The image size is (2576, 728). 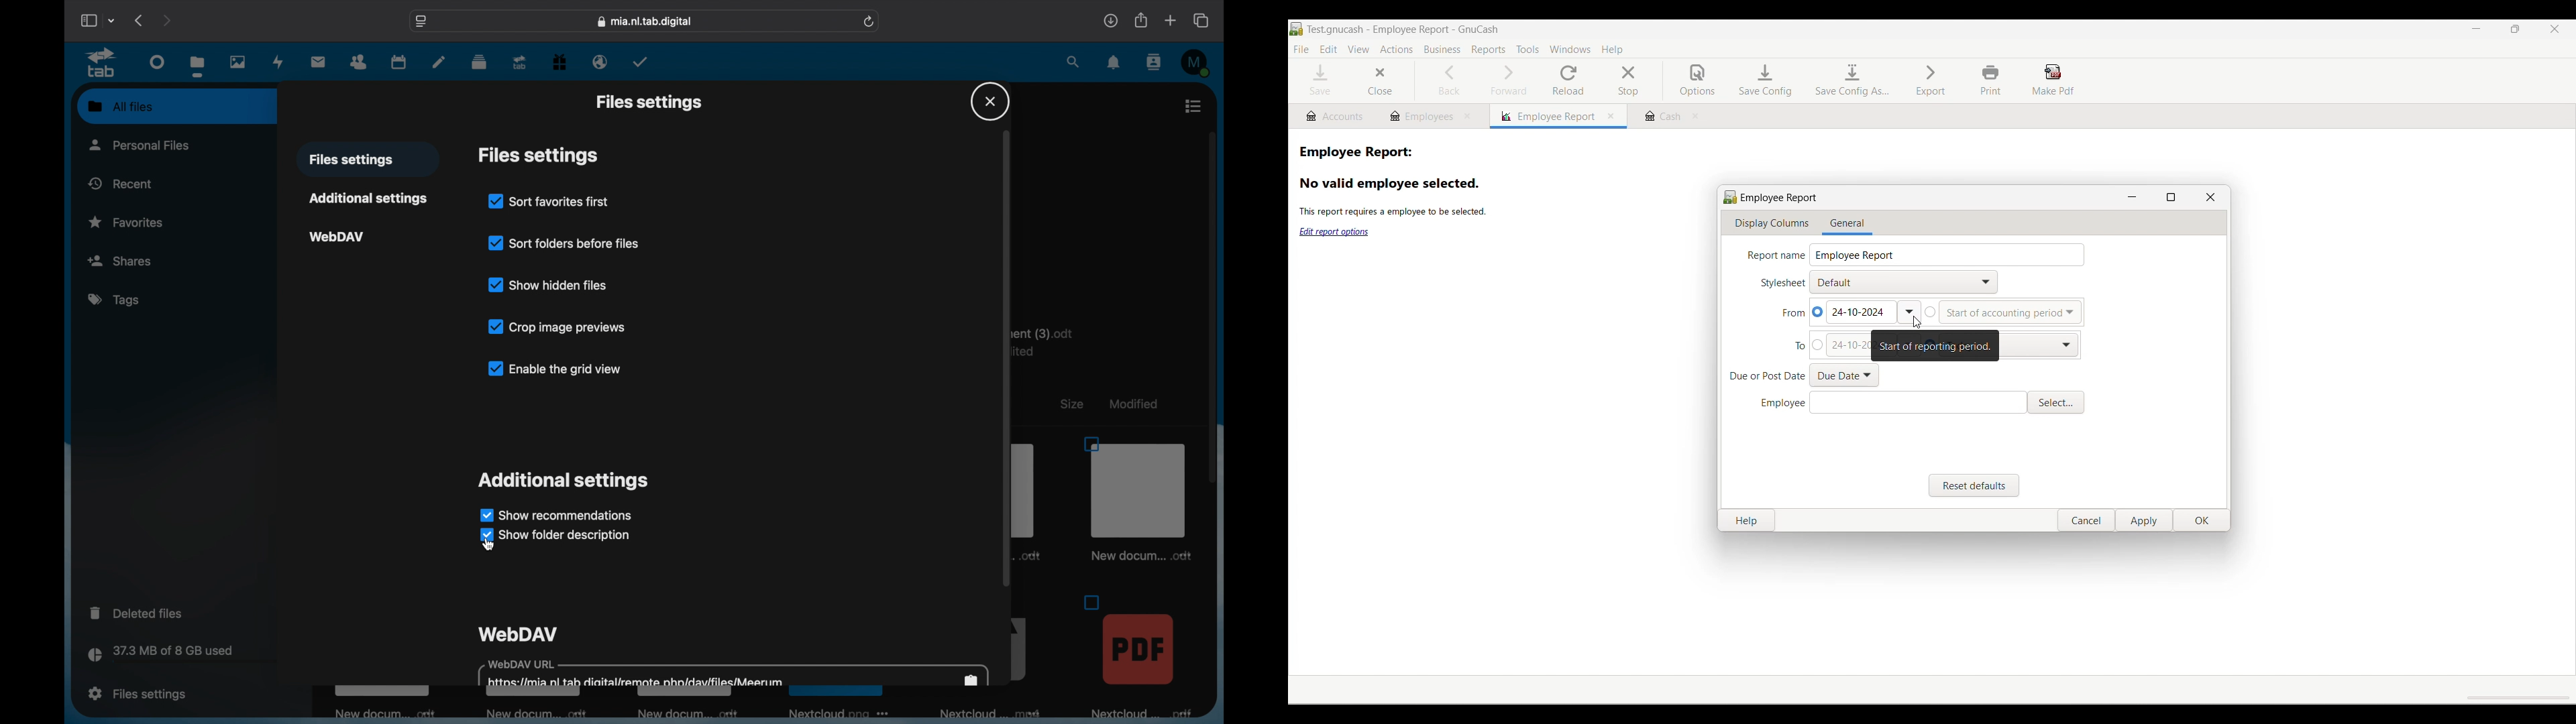 I want to click on webdav, so click(x=337, y=237).